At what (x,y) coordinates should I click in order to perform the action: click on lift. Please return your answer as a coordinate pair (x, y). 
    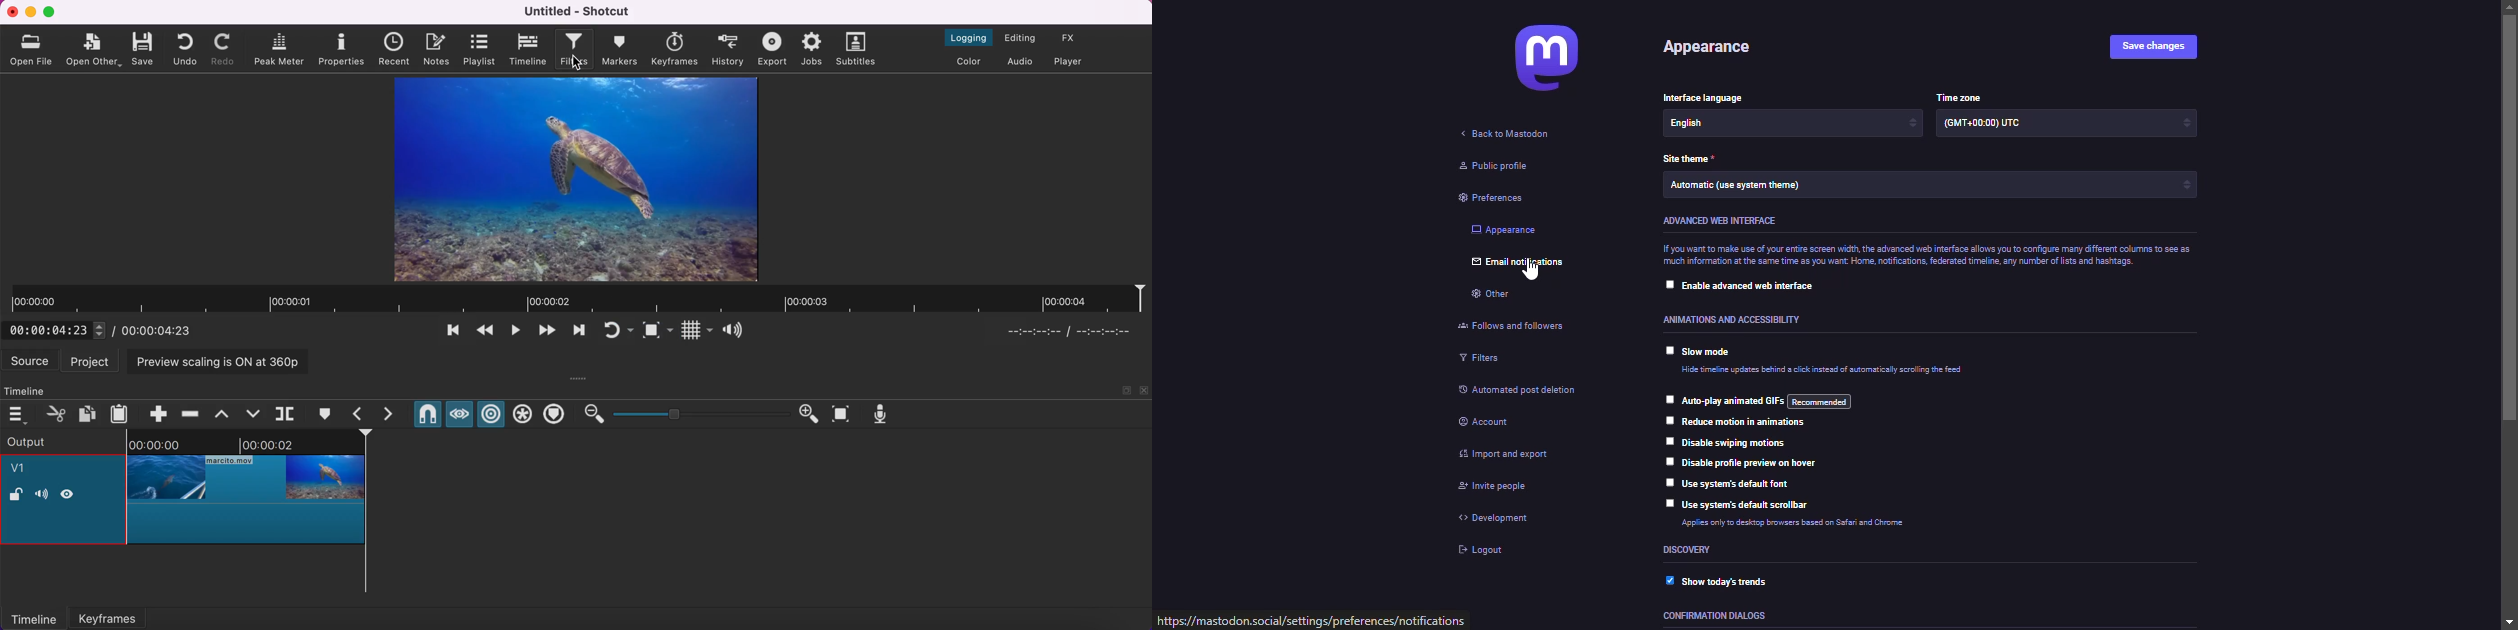
    Looking at the image, I should click on (226, 413).